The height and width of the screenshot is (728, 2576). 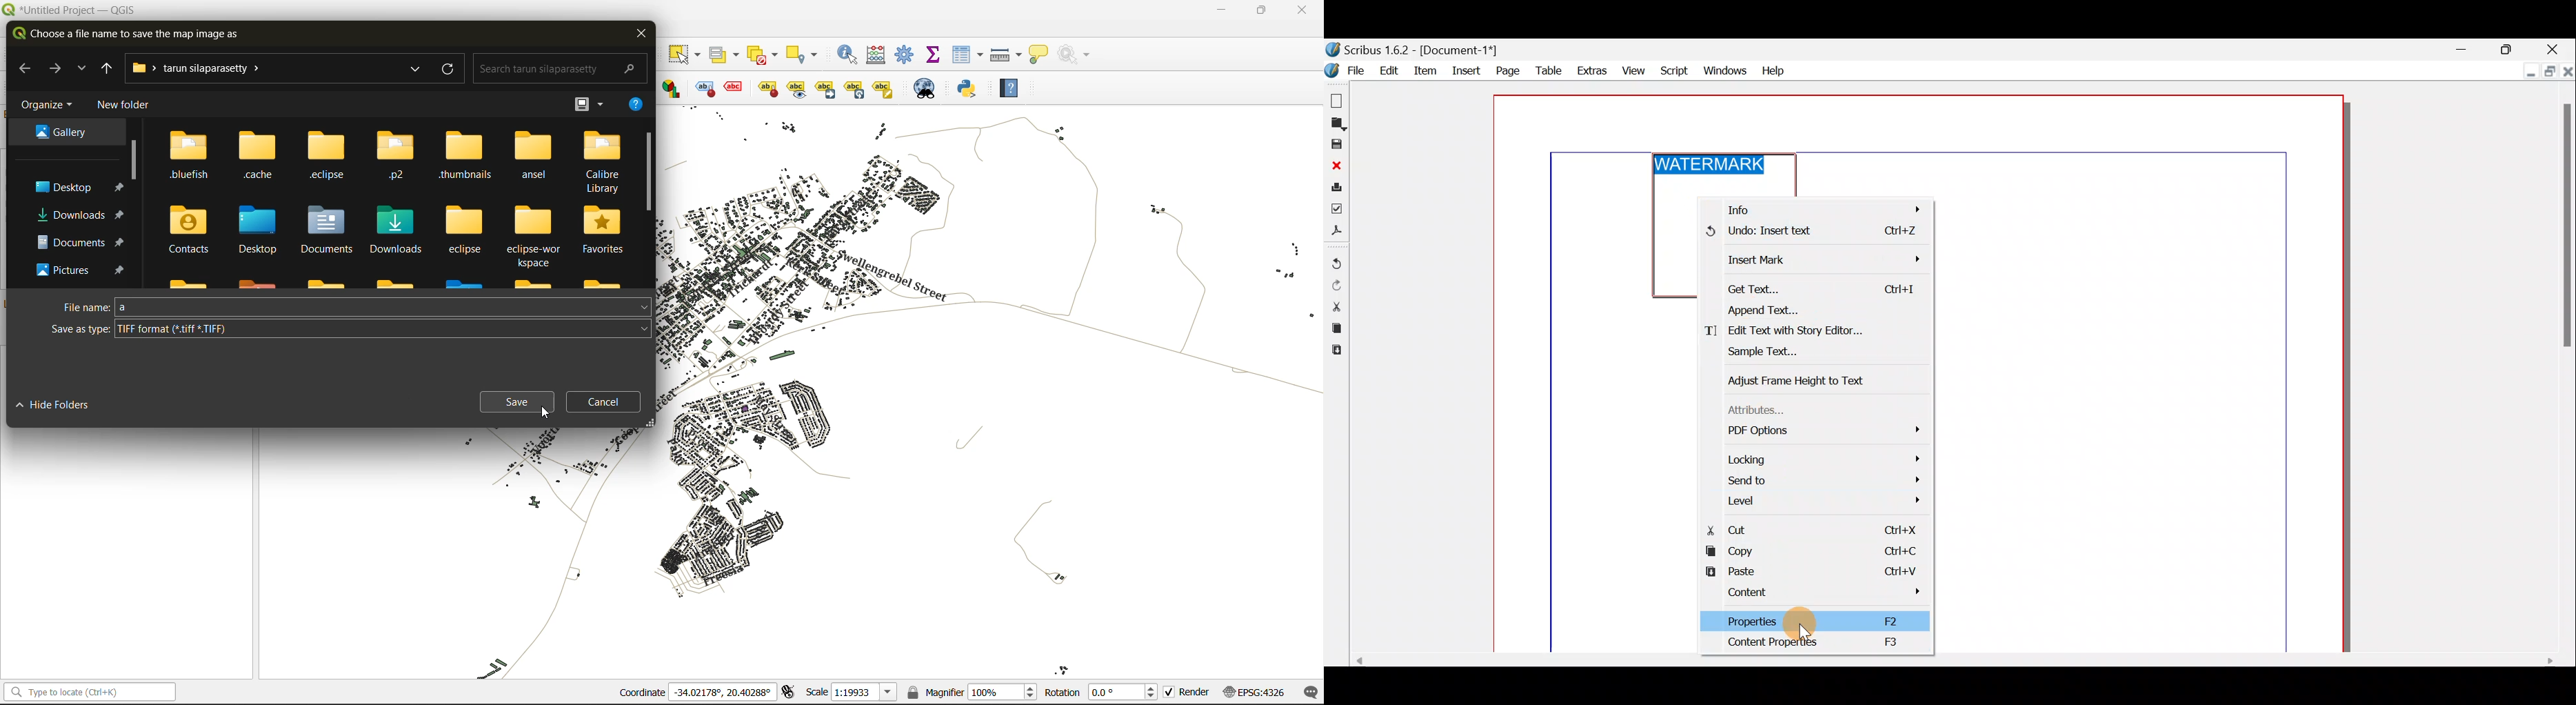 What do you see at coordinates (907, 55) in the screenshot?
I see `toolbox` at bounding box center [907, 55].